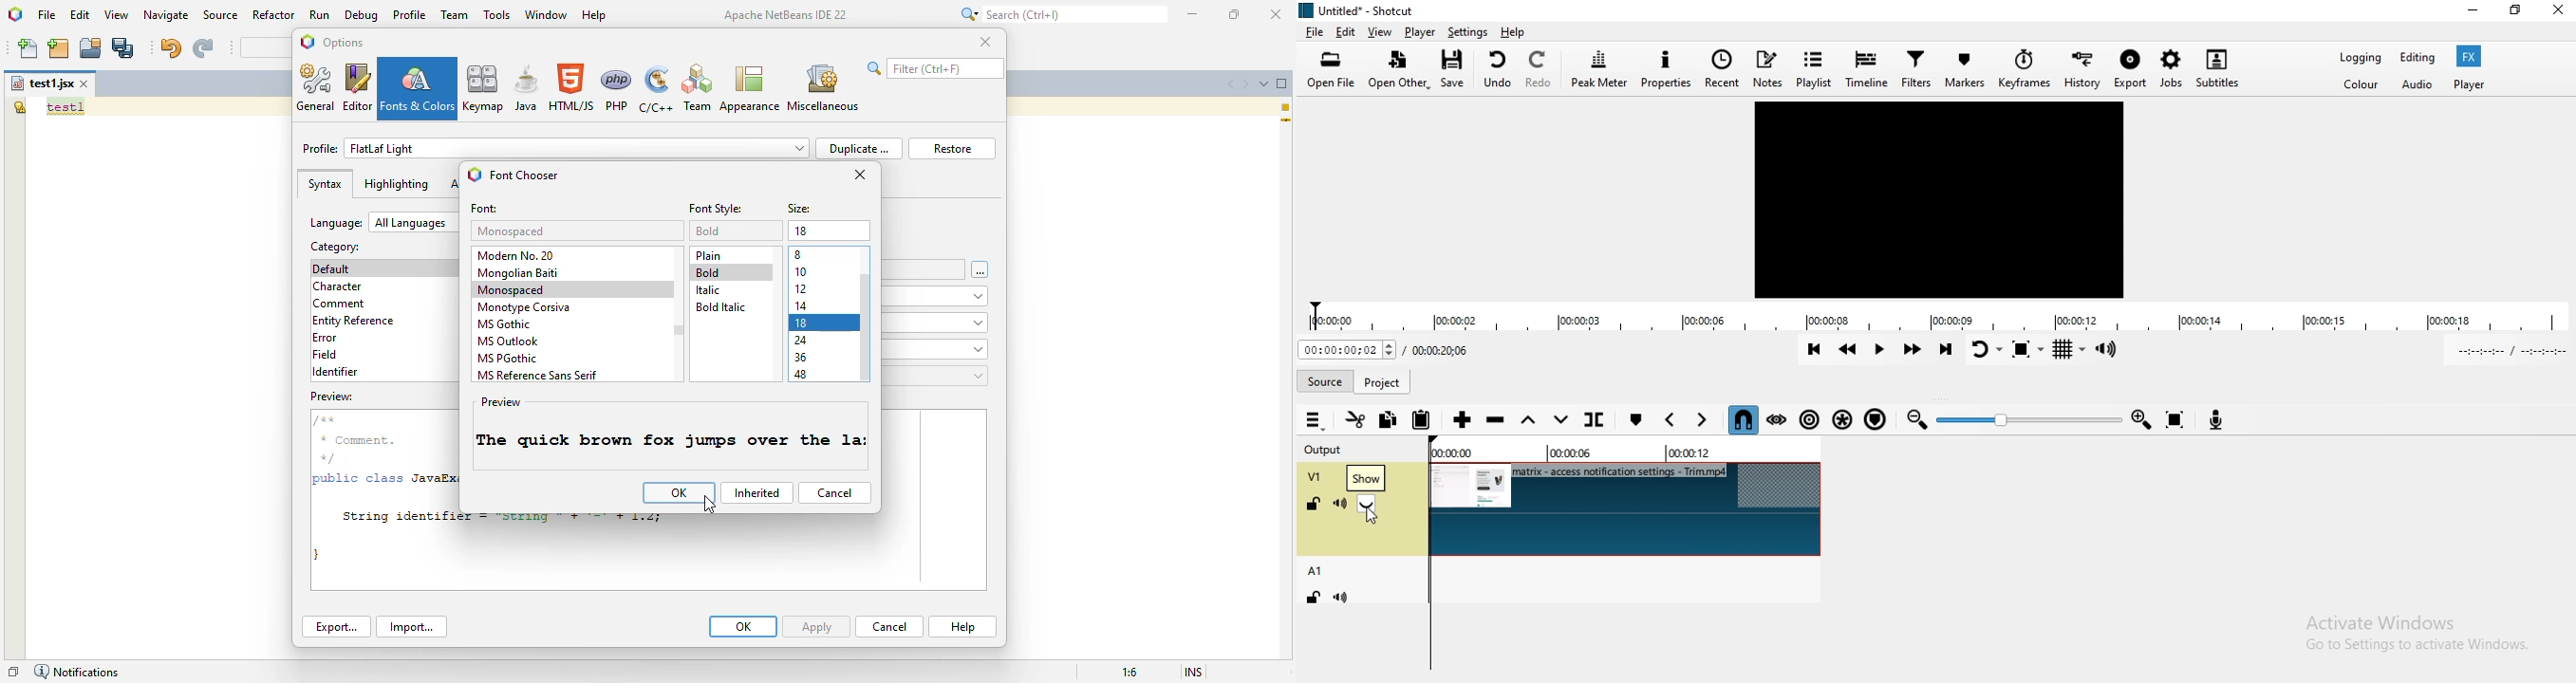 The image size is (2576, 700). What do you see at coordinates (221, 15) in the screenshot?
I see `source` at bounding box center [221, 15].